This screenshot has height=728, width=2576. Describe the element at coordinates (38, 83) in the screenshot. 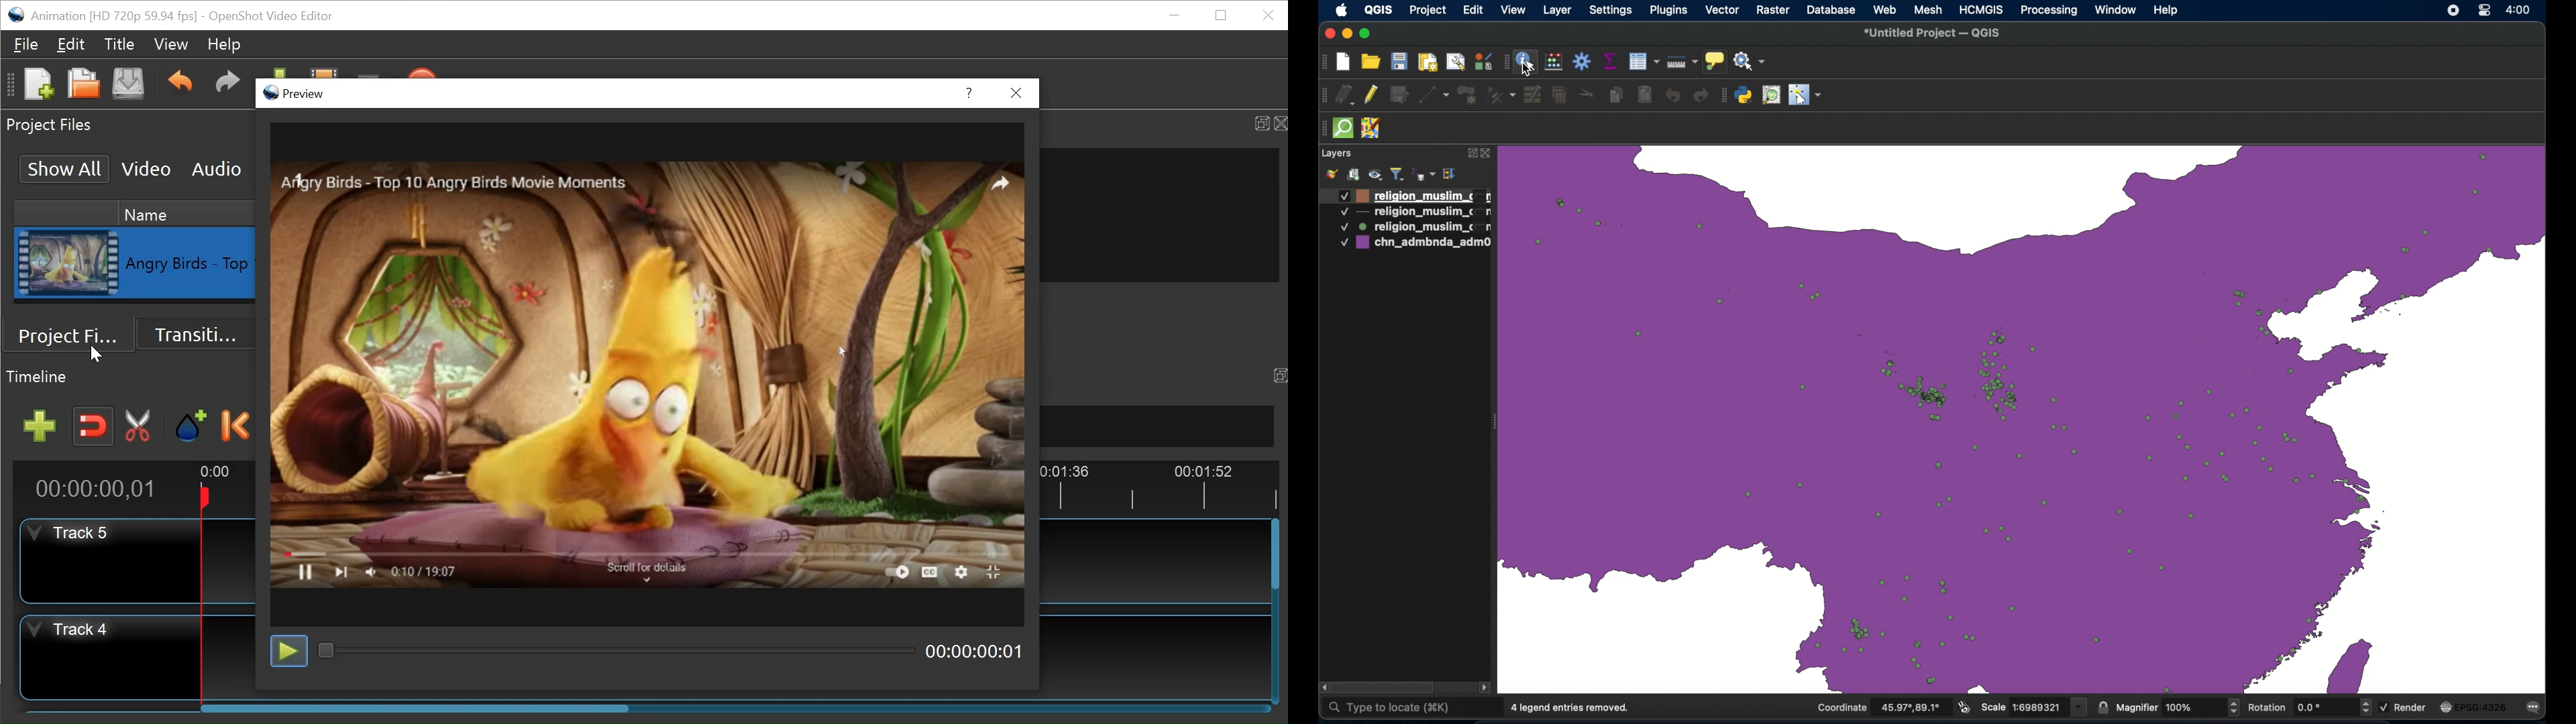

I see `New Project` at that location.